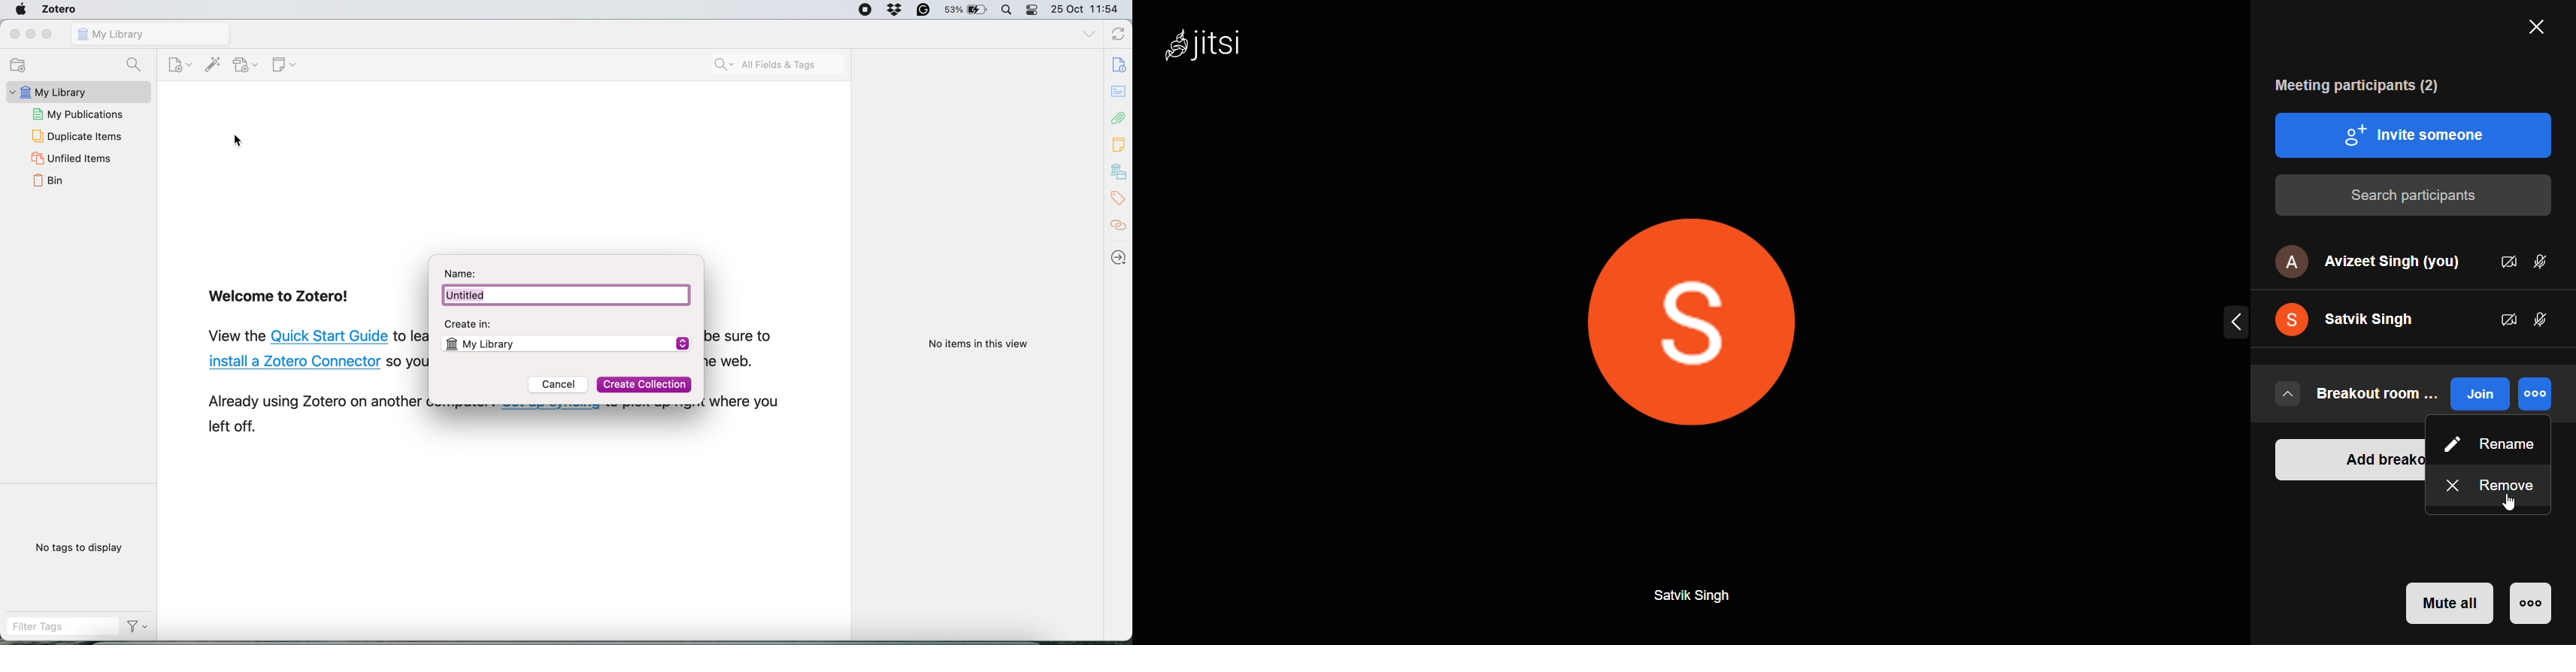  I want to click on 25 Oct 11:54, so click(1090, 9).